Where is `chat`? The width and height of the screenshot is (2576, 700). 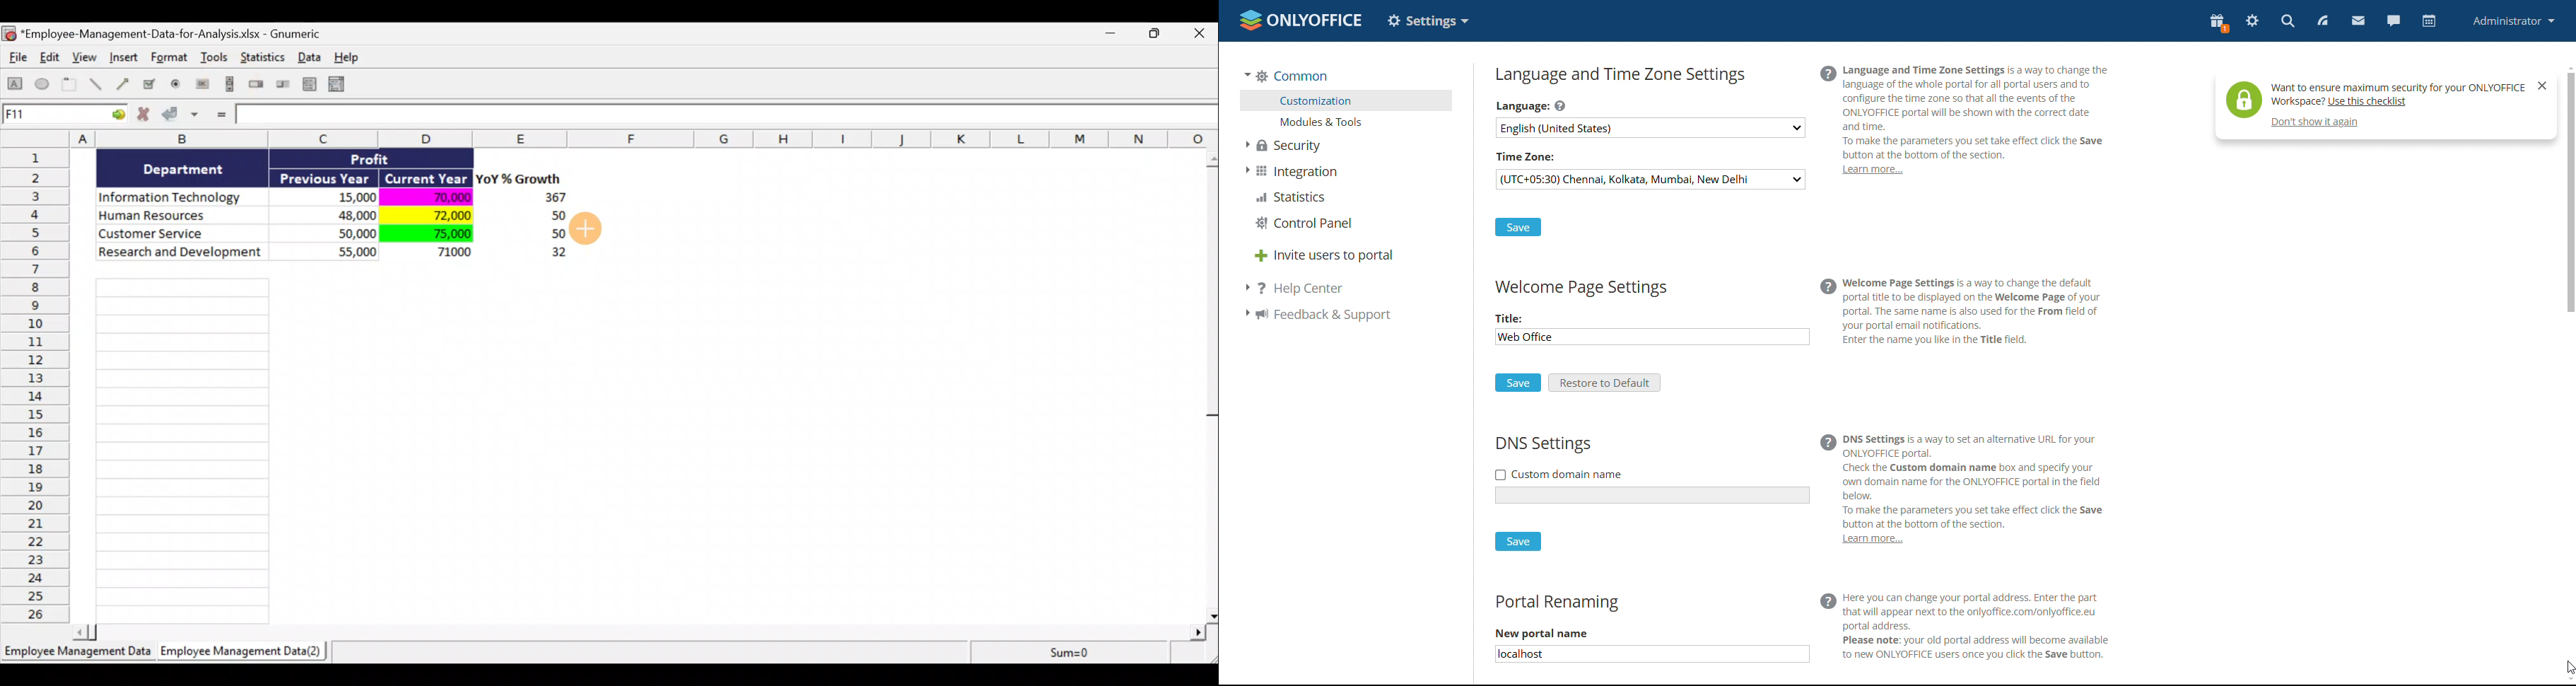 chat is located at coordinates (2393, 21).